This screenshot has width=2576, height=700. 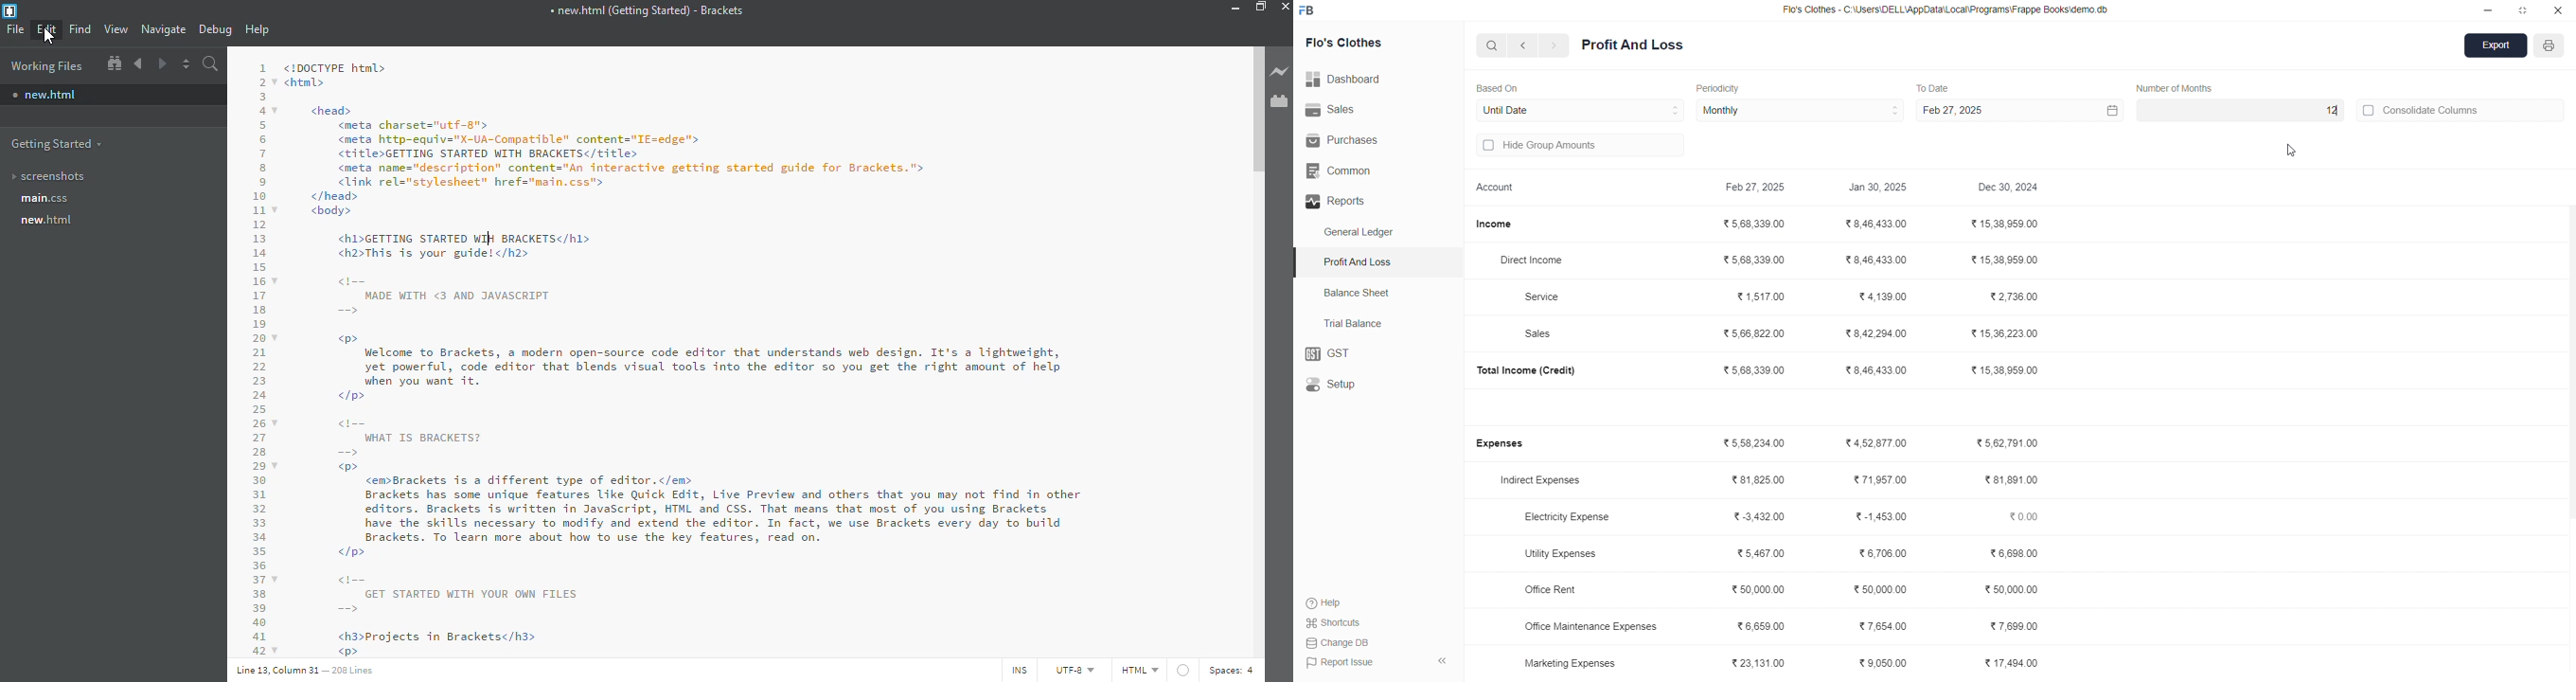 What do you see at coordinates (2006, 224) in the screenshot?
I see `₹15,38,959.00` at bounding box center [2006, 224].